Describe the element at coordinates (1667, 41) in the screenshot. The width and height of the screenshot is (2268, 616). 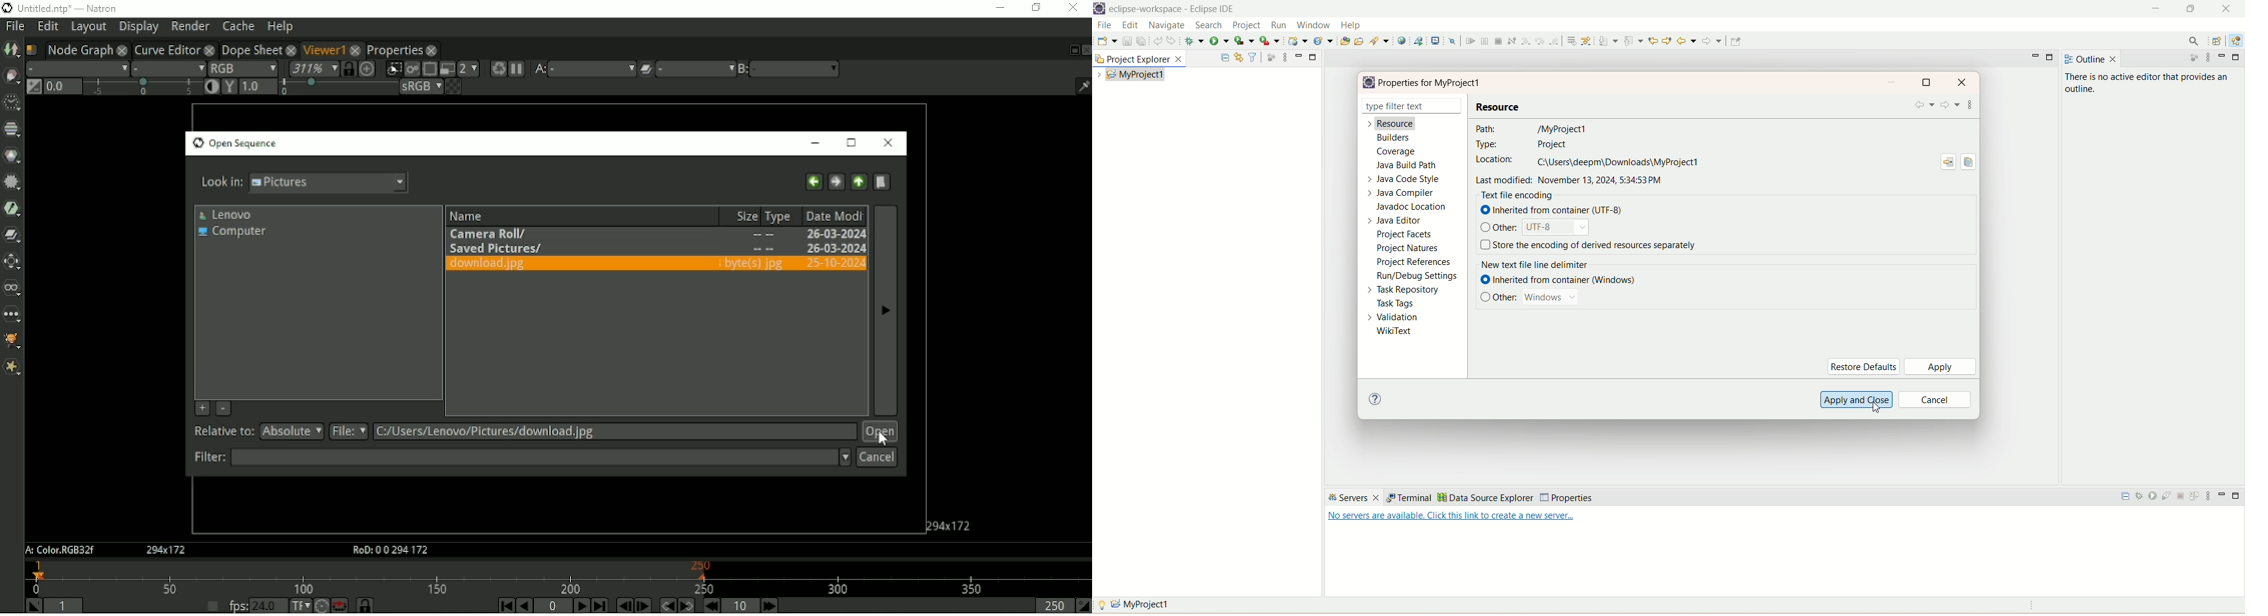
I see `previous edit location` at that location.